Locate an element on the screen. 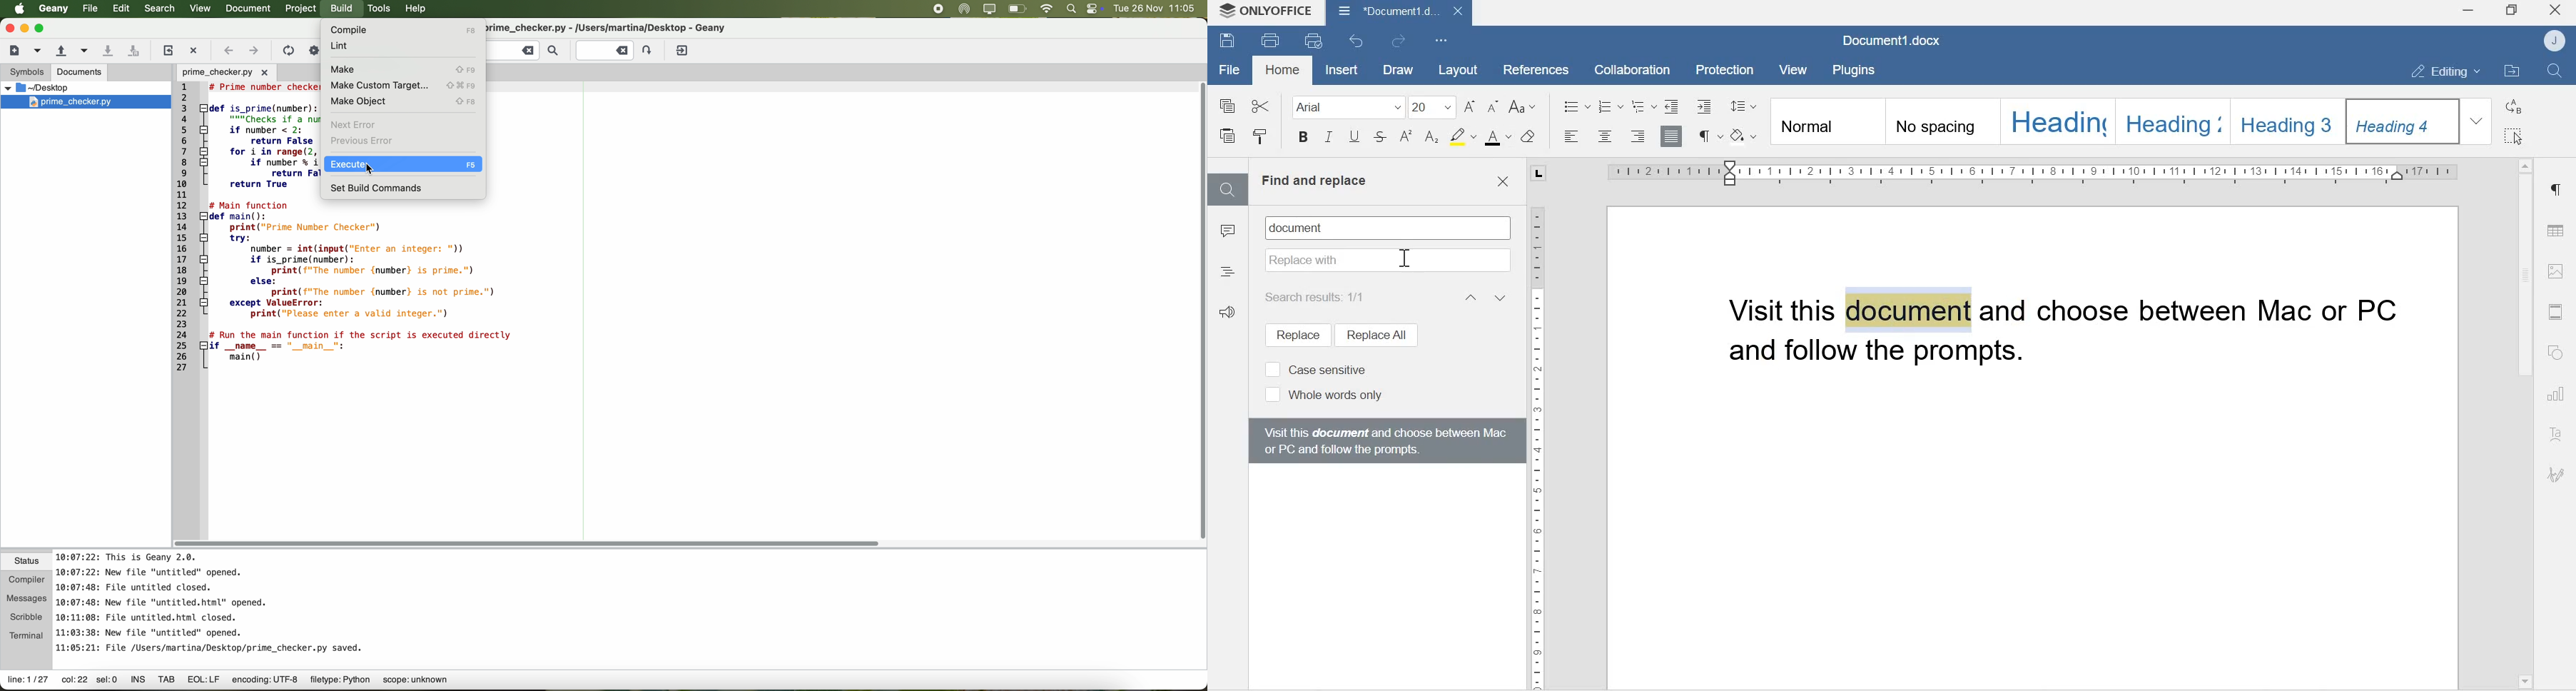  Dropdown is located at coordinates (2478, 121).